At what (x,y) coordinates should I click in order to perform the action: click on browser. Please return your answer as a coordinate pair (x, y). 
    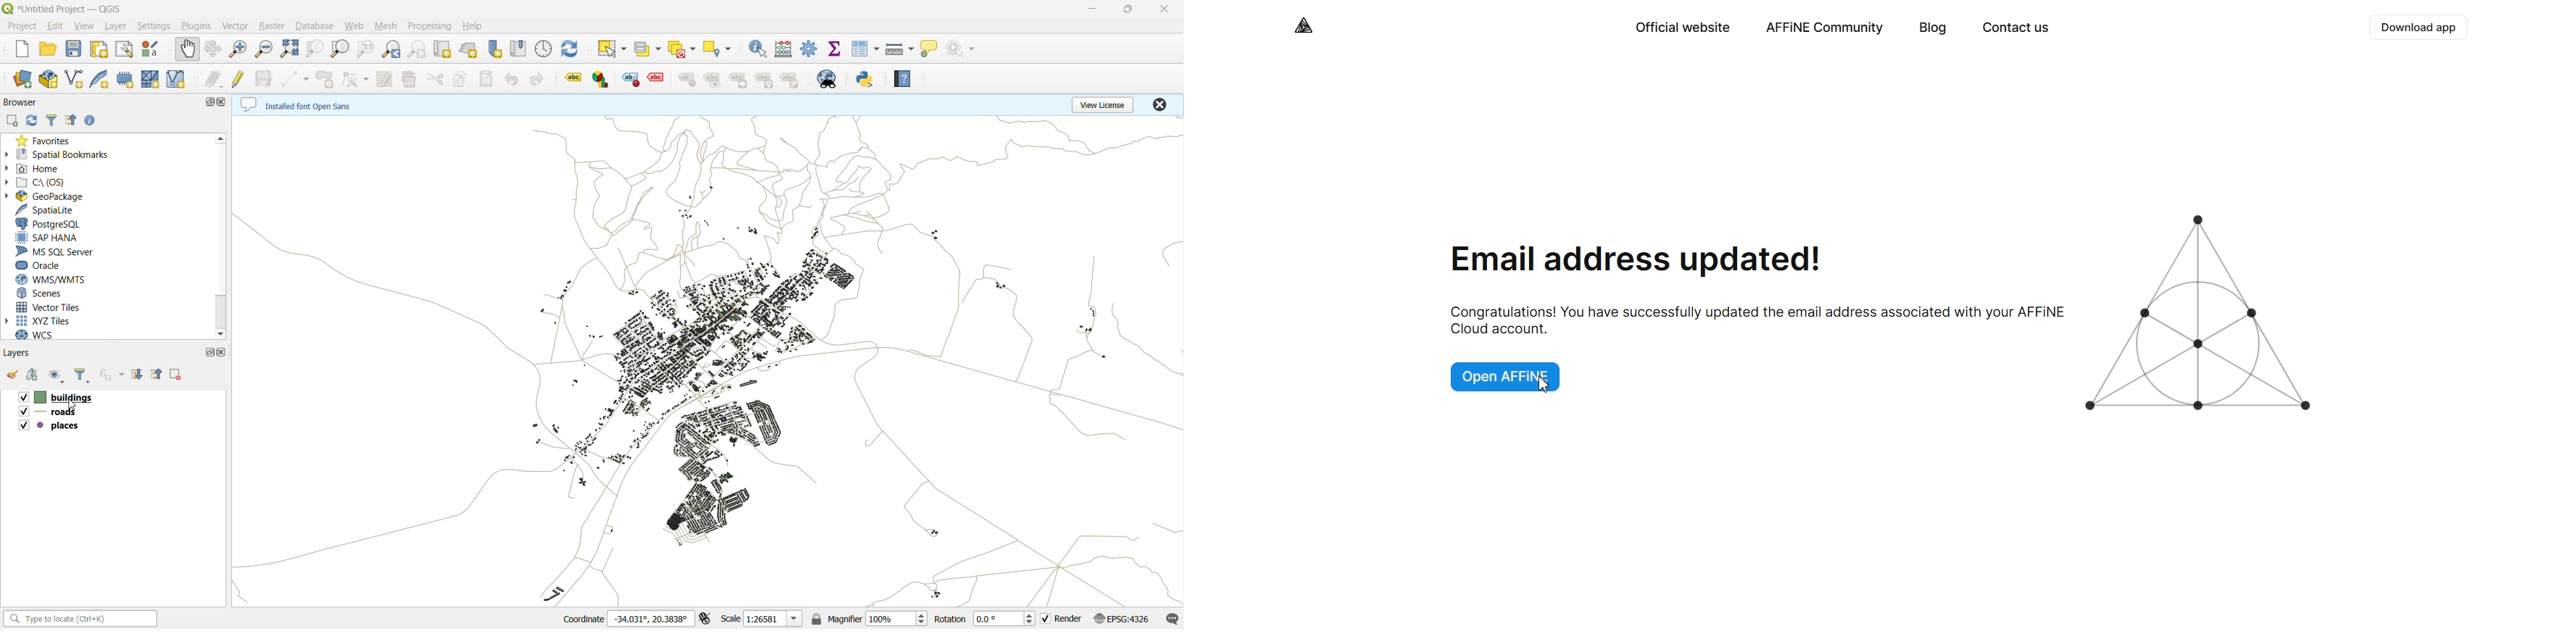
    Looking at the image, I should click on (22, 102).